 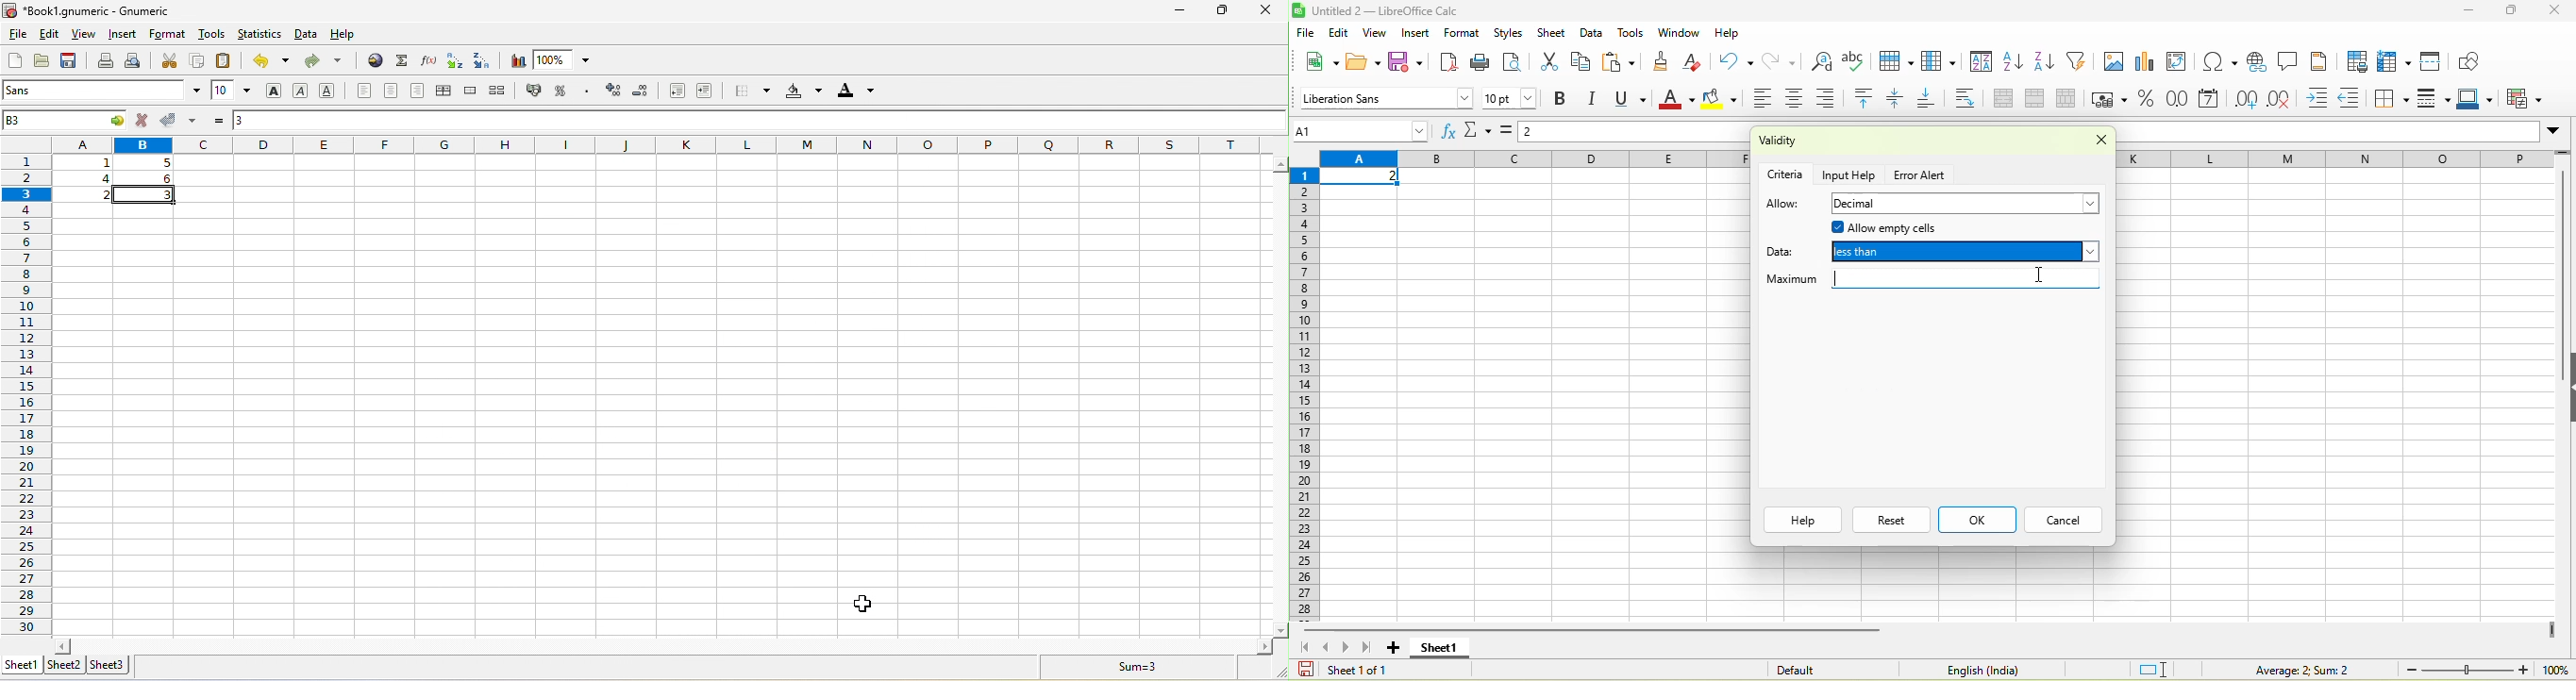 I want to click on deciman, so click(x=1967, y=204).